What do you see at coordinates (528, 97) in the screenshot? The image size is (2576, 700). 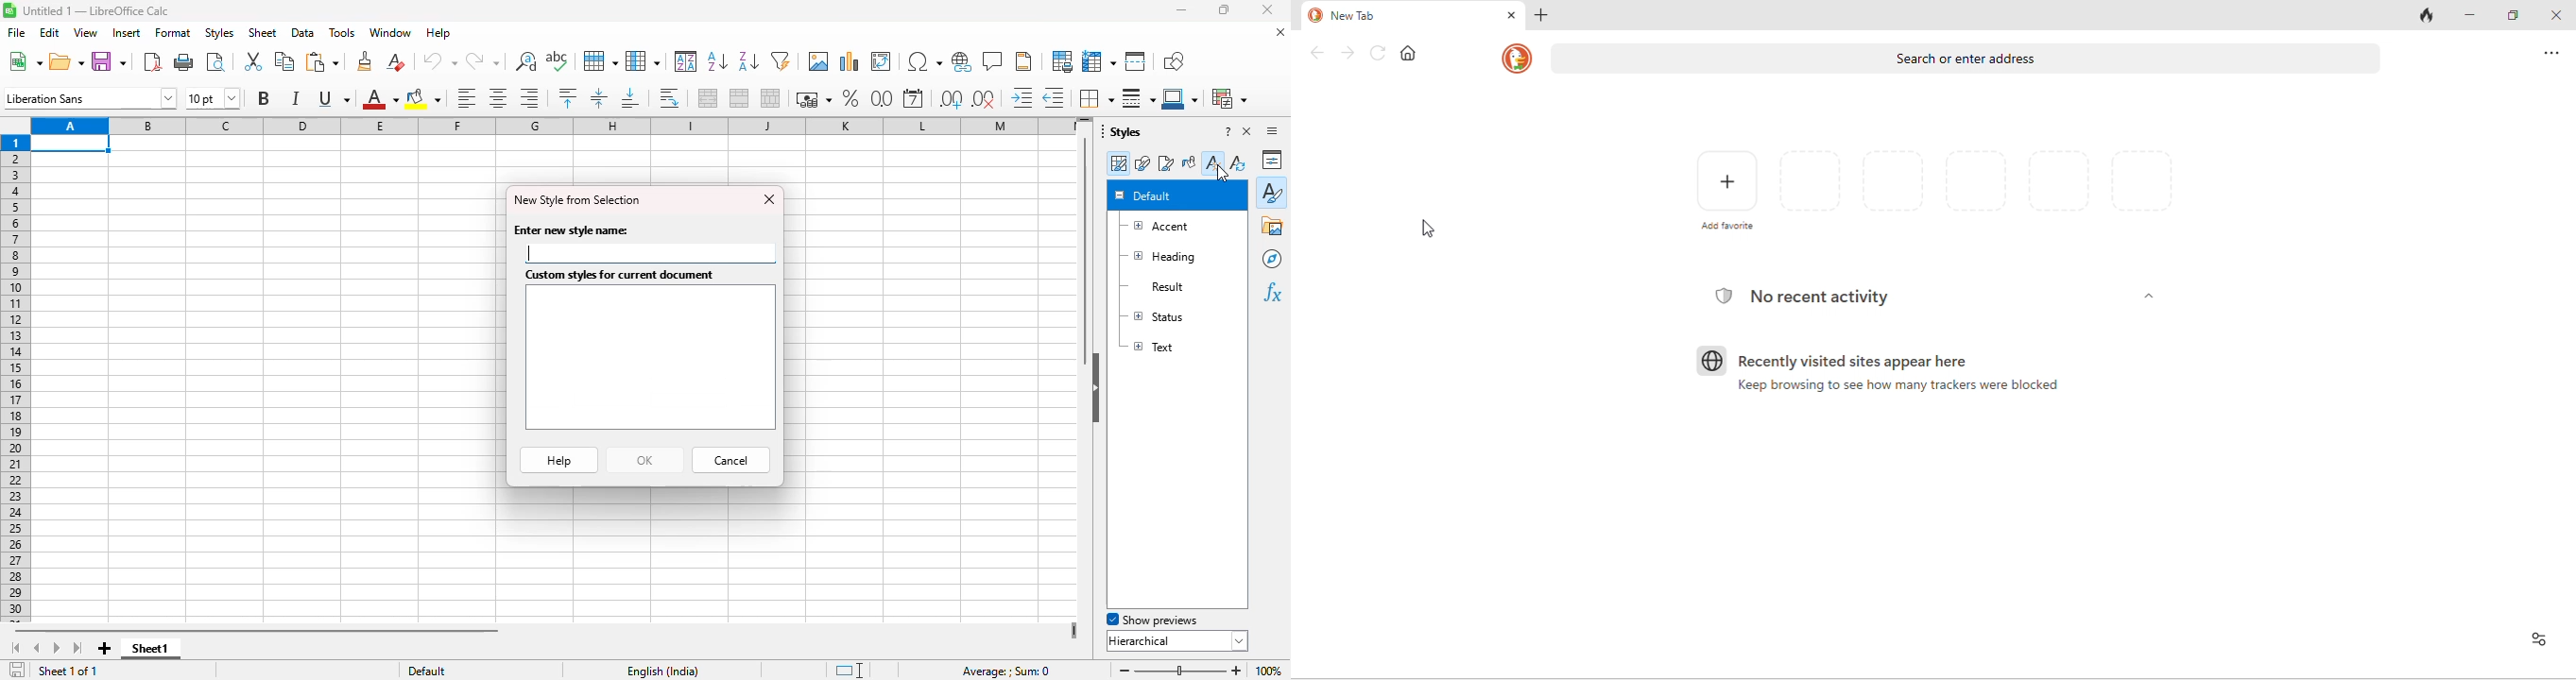 I see `align right` at bounding box center [528, 97].